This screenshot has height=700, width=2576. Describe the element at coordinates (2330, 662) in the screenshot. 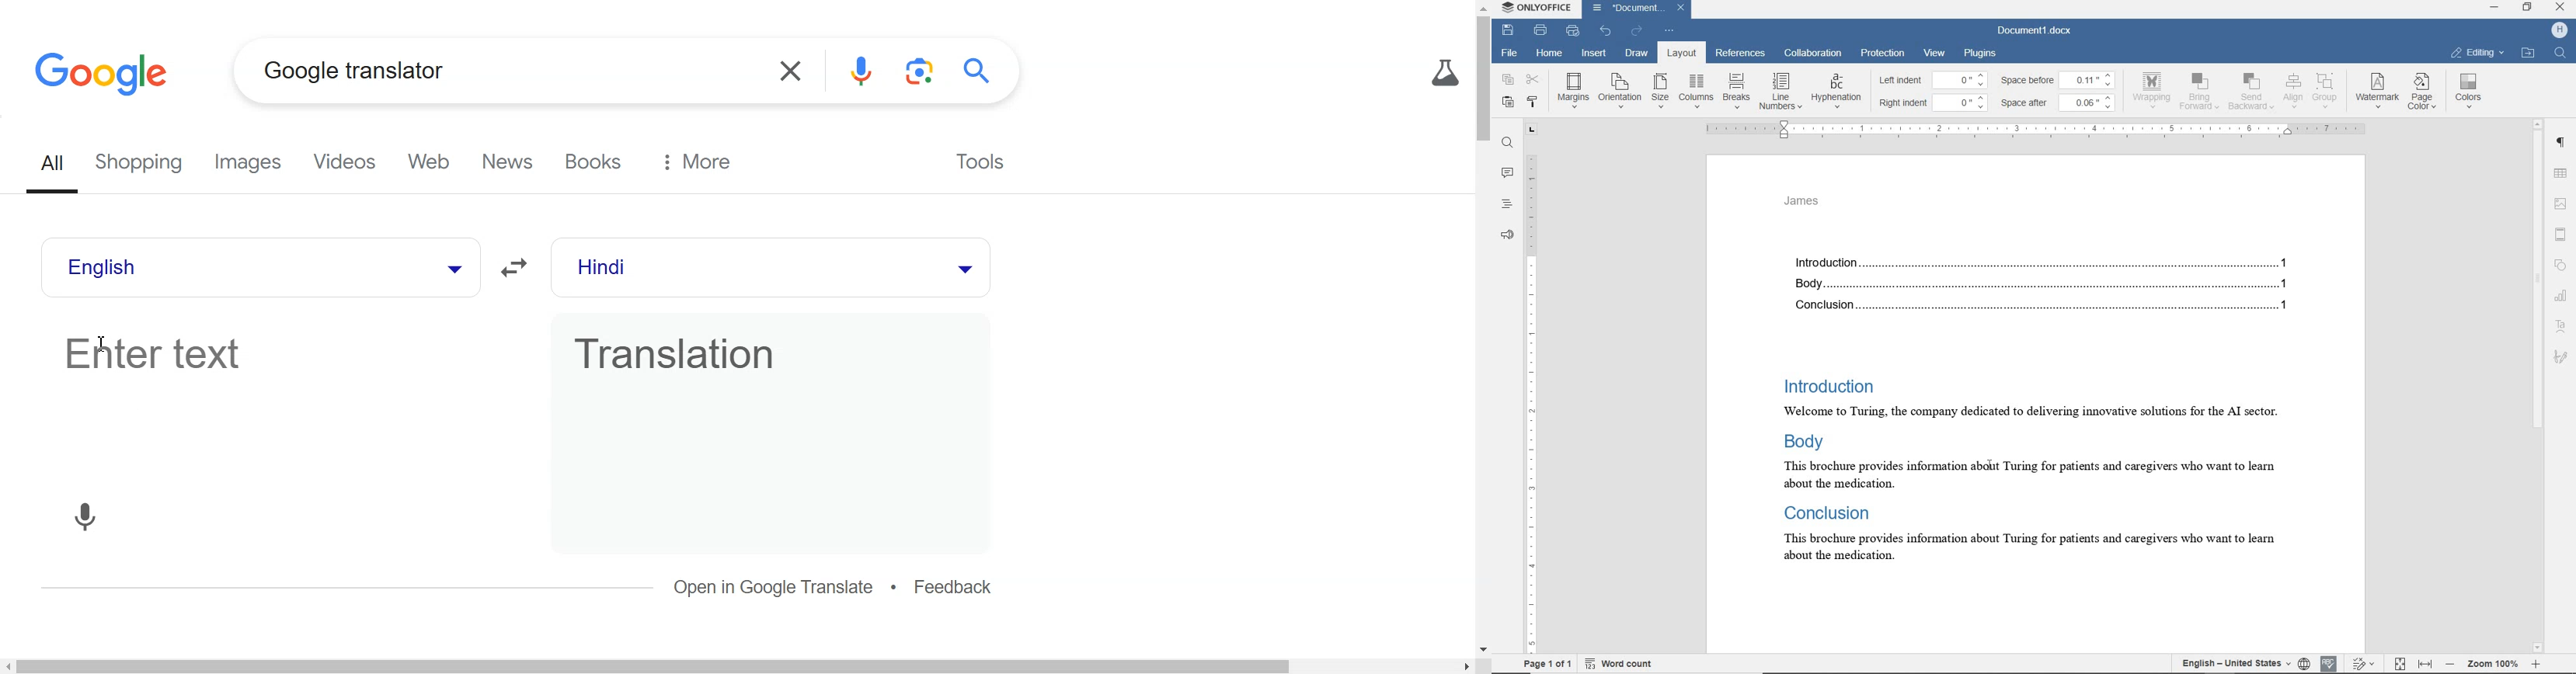

I see `spell check` at that location.